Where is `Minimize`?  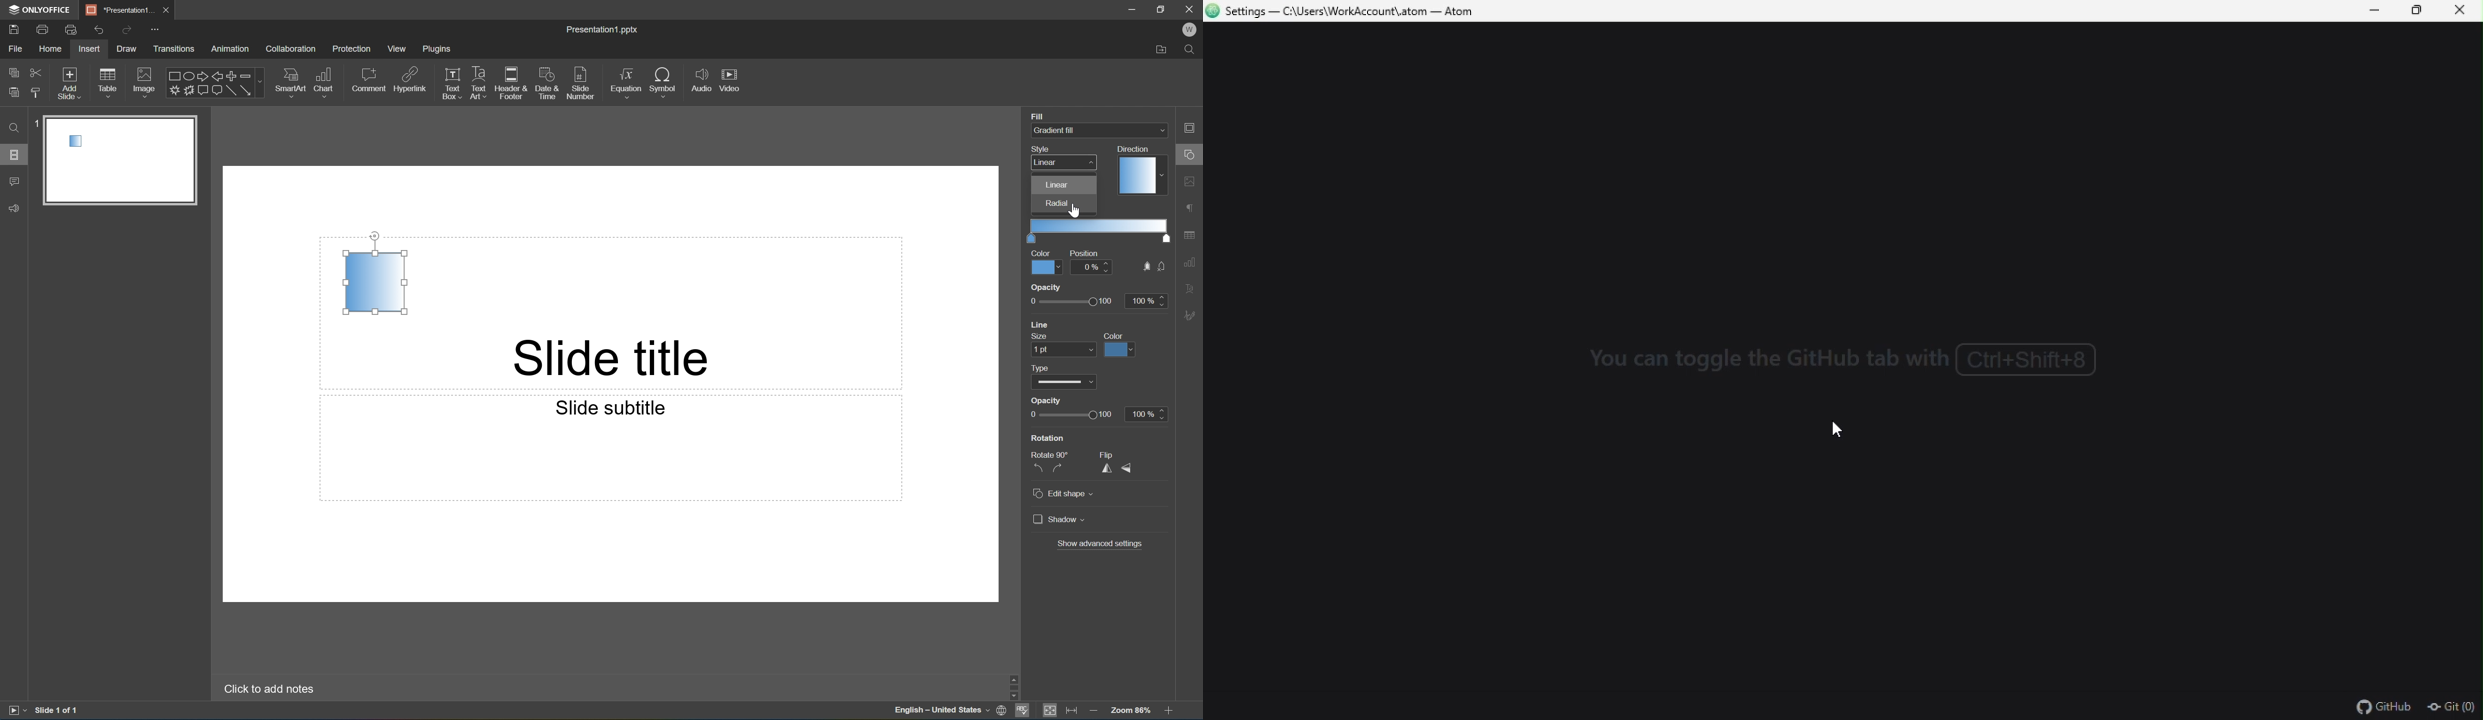 Minimize is located at coordinates (1133, 8).